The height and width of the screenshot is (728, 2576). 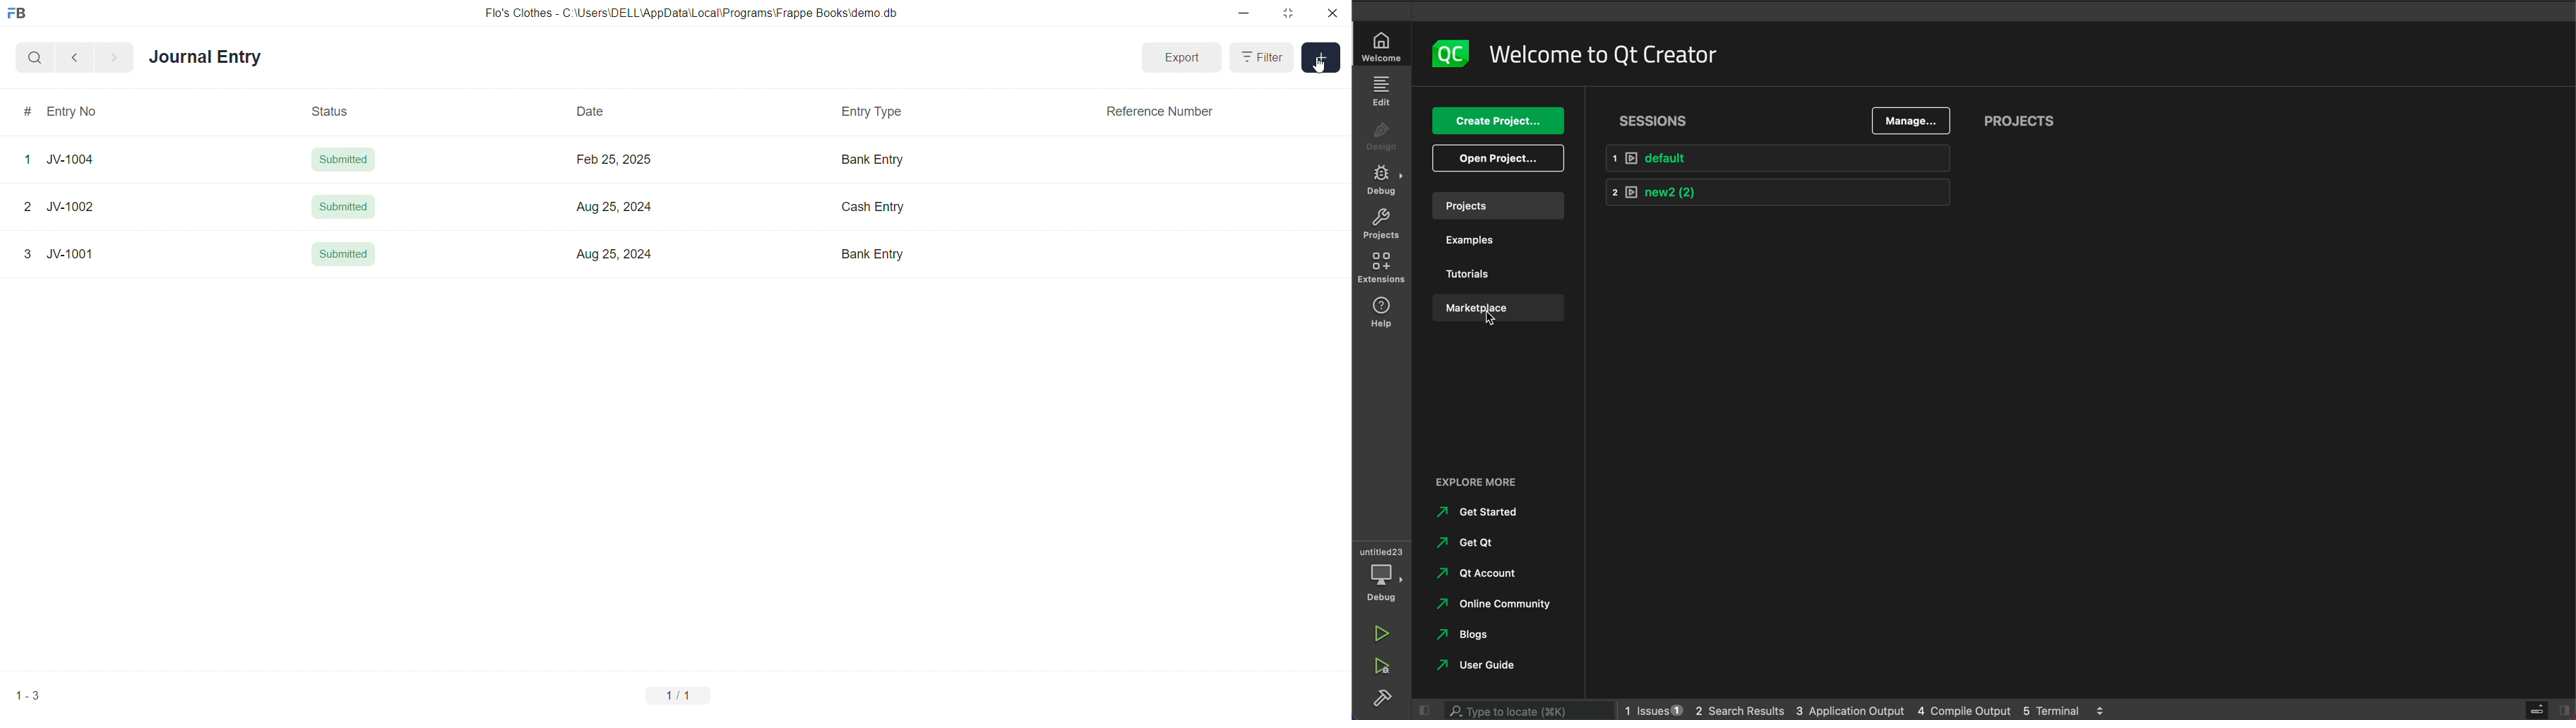 What do you see at coordinates (1323, 69) in the screenshot?
I see `cursor` at bounding box center [1323, 69].